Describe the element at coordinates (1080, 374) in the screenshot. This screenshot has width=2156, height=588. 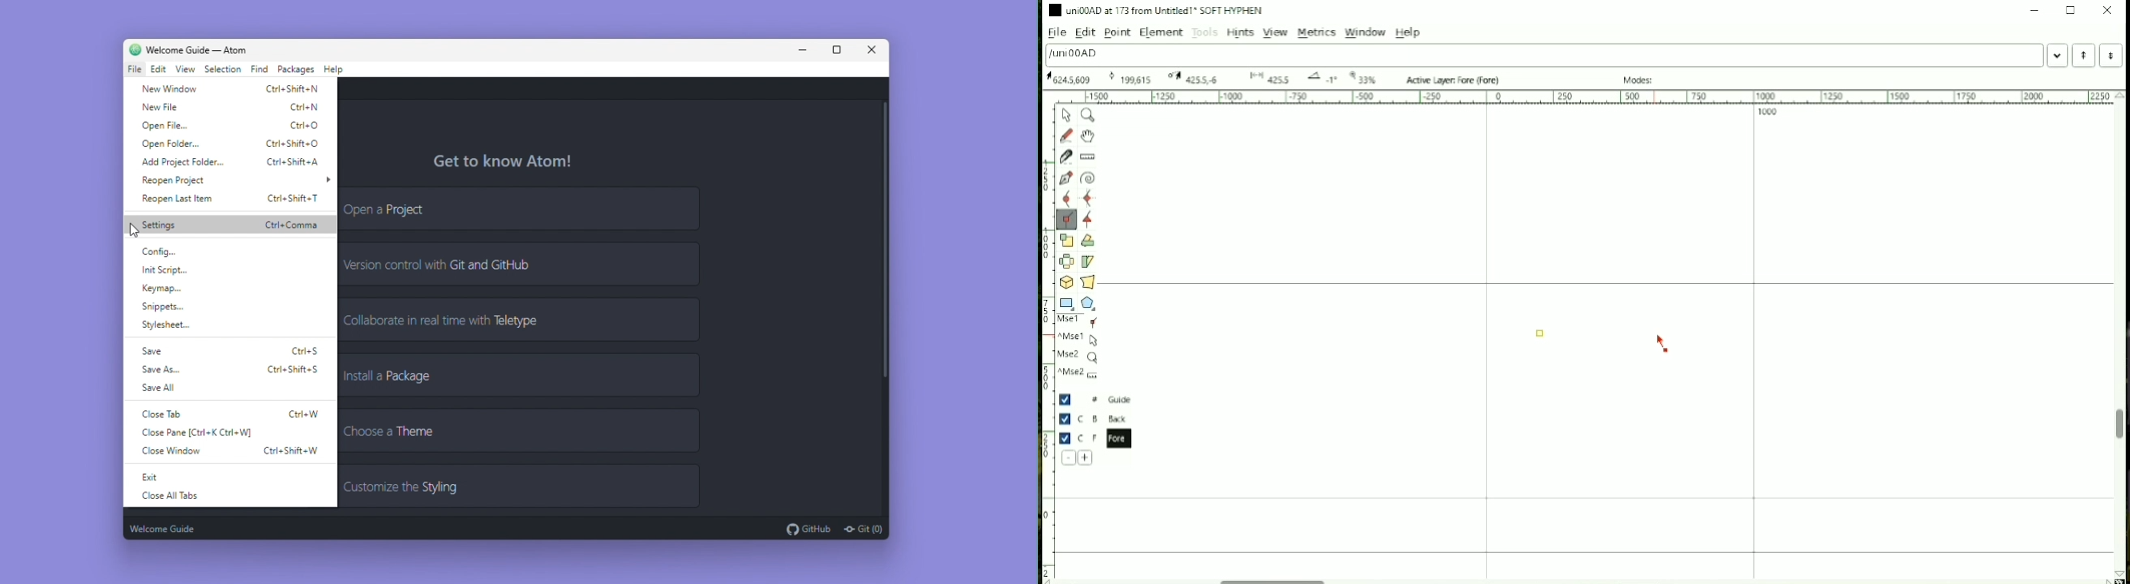
I see `^Mse2` at that location.